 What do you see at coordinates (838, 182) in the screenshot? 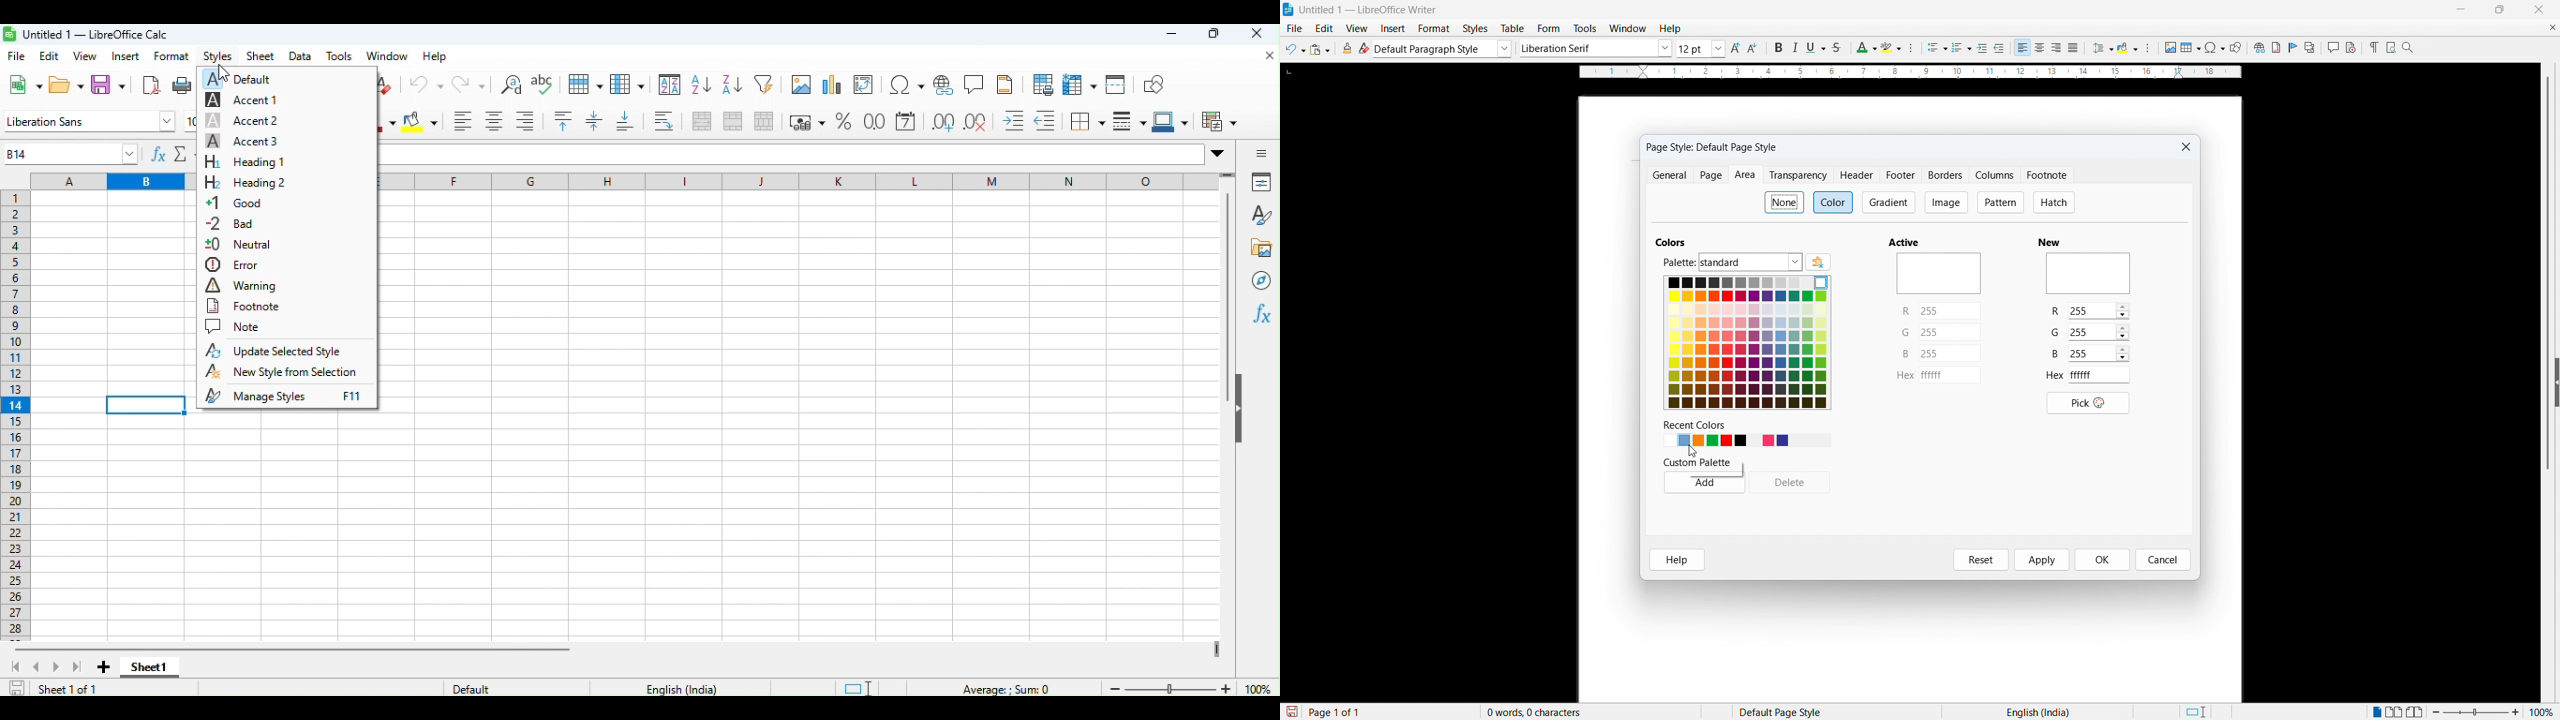
I see `k` at bounding box center [838, 182].